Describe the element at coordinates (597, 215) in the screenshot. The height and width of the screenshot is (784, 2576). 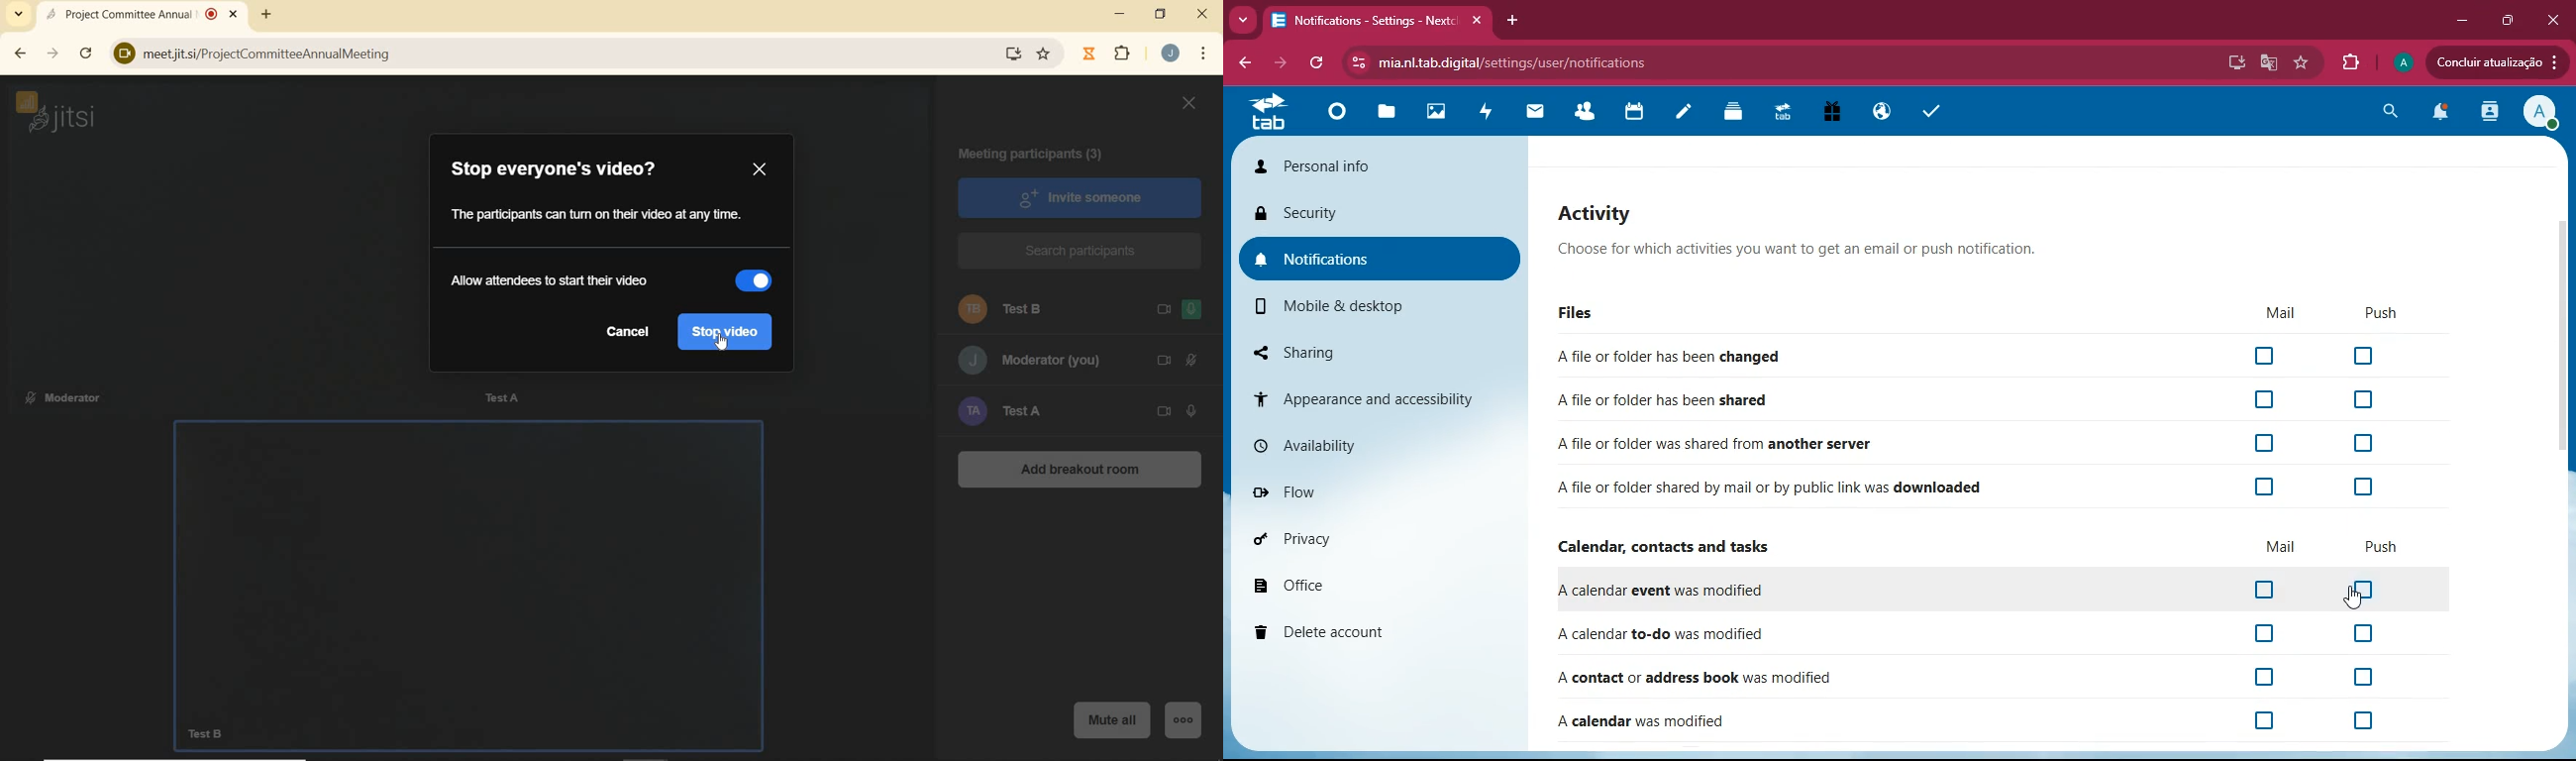
I see `The participants can turn on their video at any time` at that location.